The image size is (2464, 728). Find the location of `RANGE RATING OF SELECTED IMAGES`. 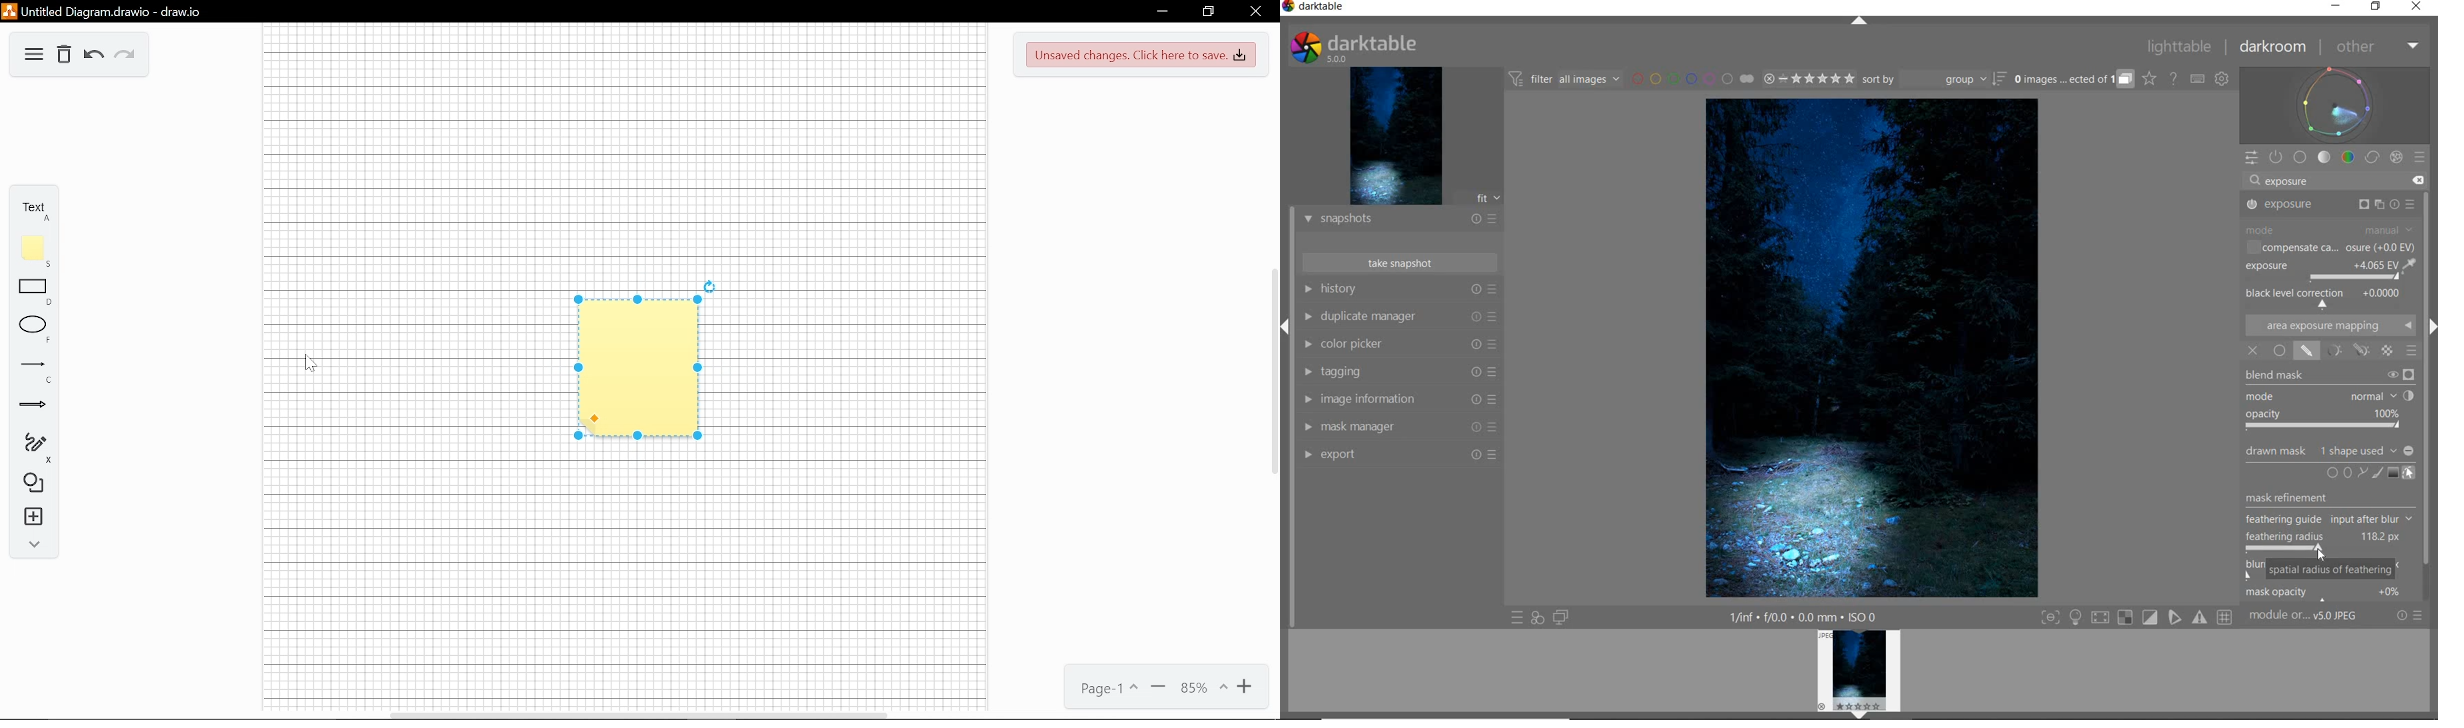

RANGE RATING OF SELECTED IMAGES is located at coordinates (1809, 79).